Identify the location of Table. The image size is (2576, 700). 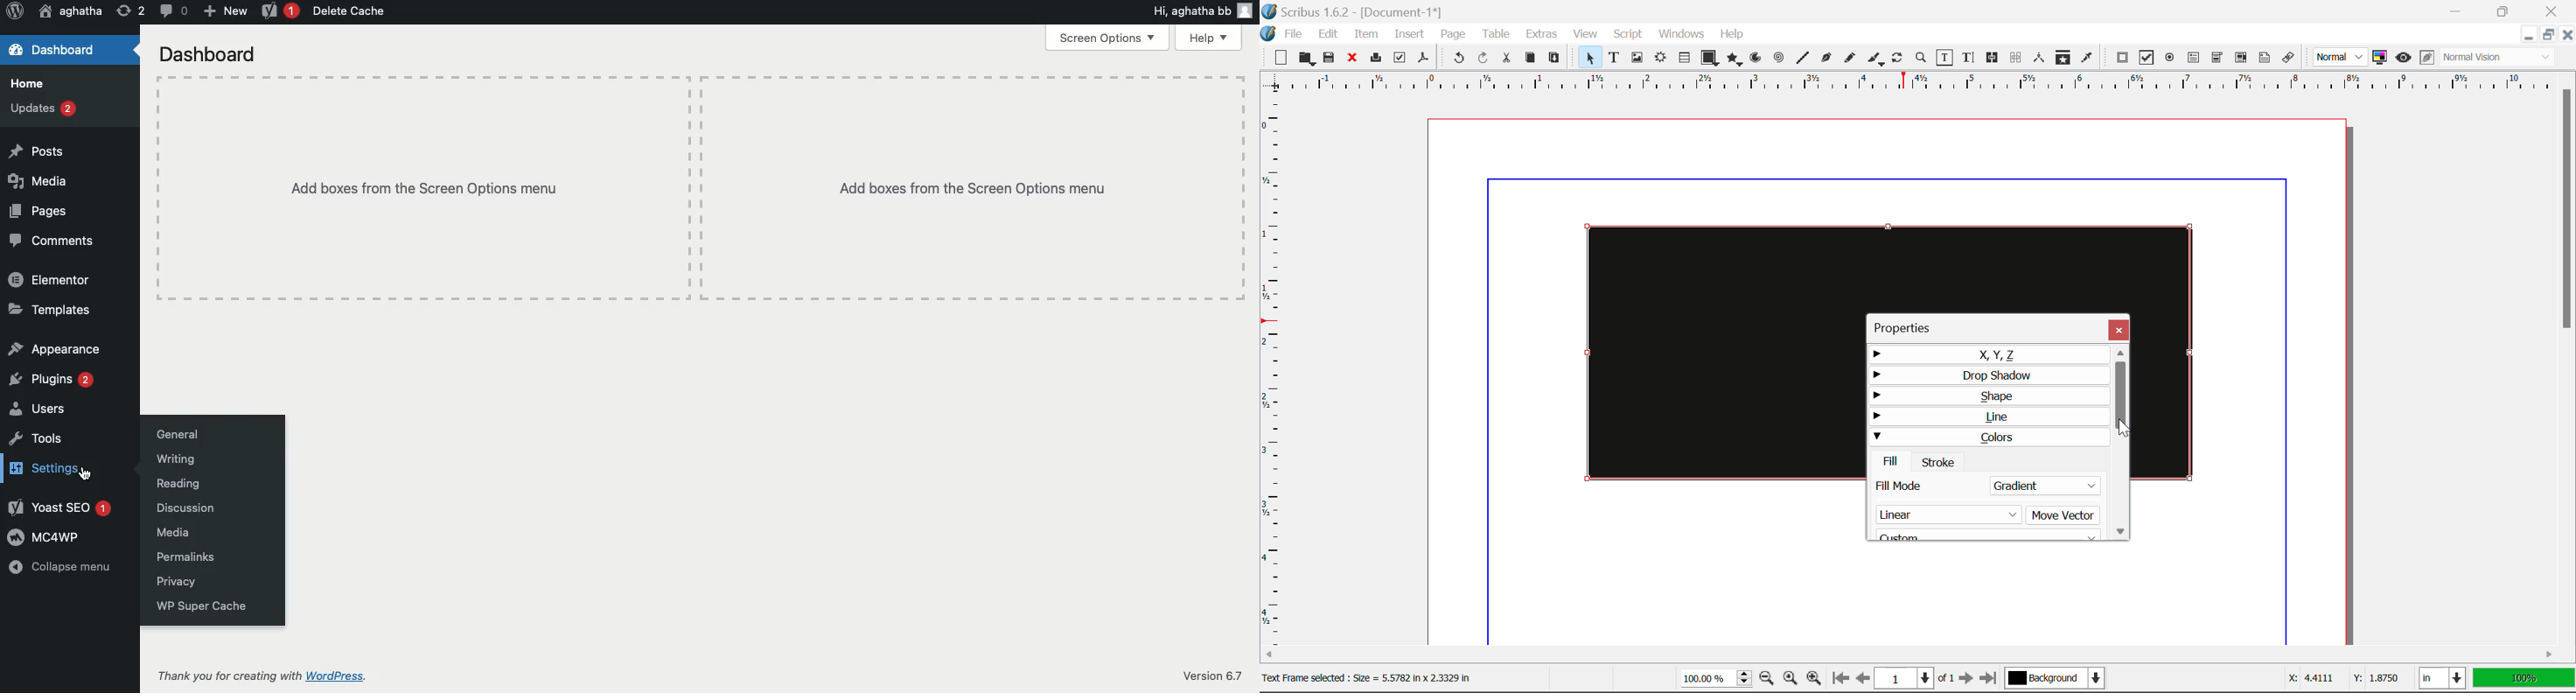
(1495, 35).